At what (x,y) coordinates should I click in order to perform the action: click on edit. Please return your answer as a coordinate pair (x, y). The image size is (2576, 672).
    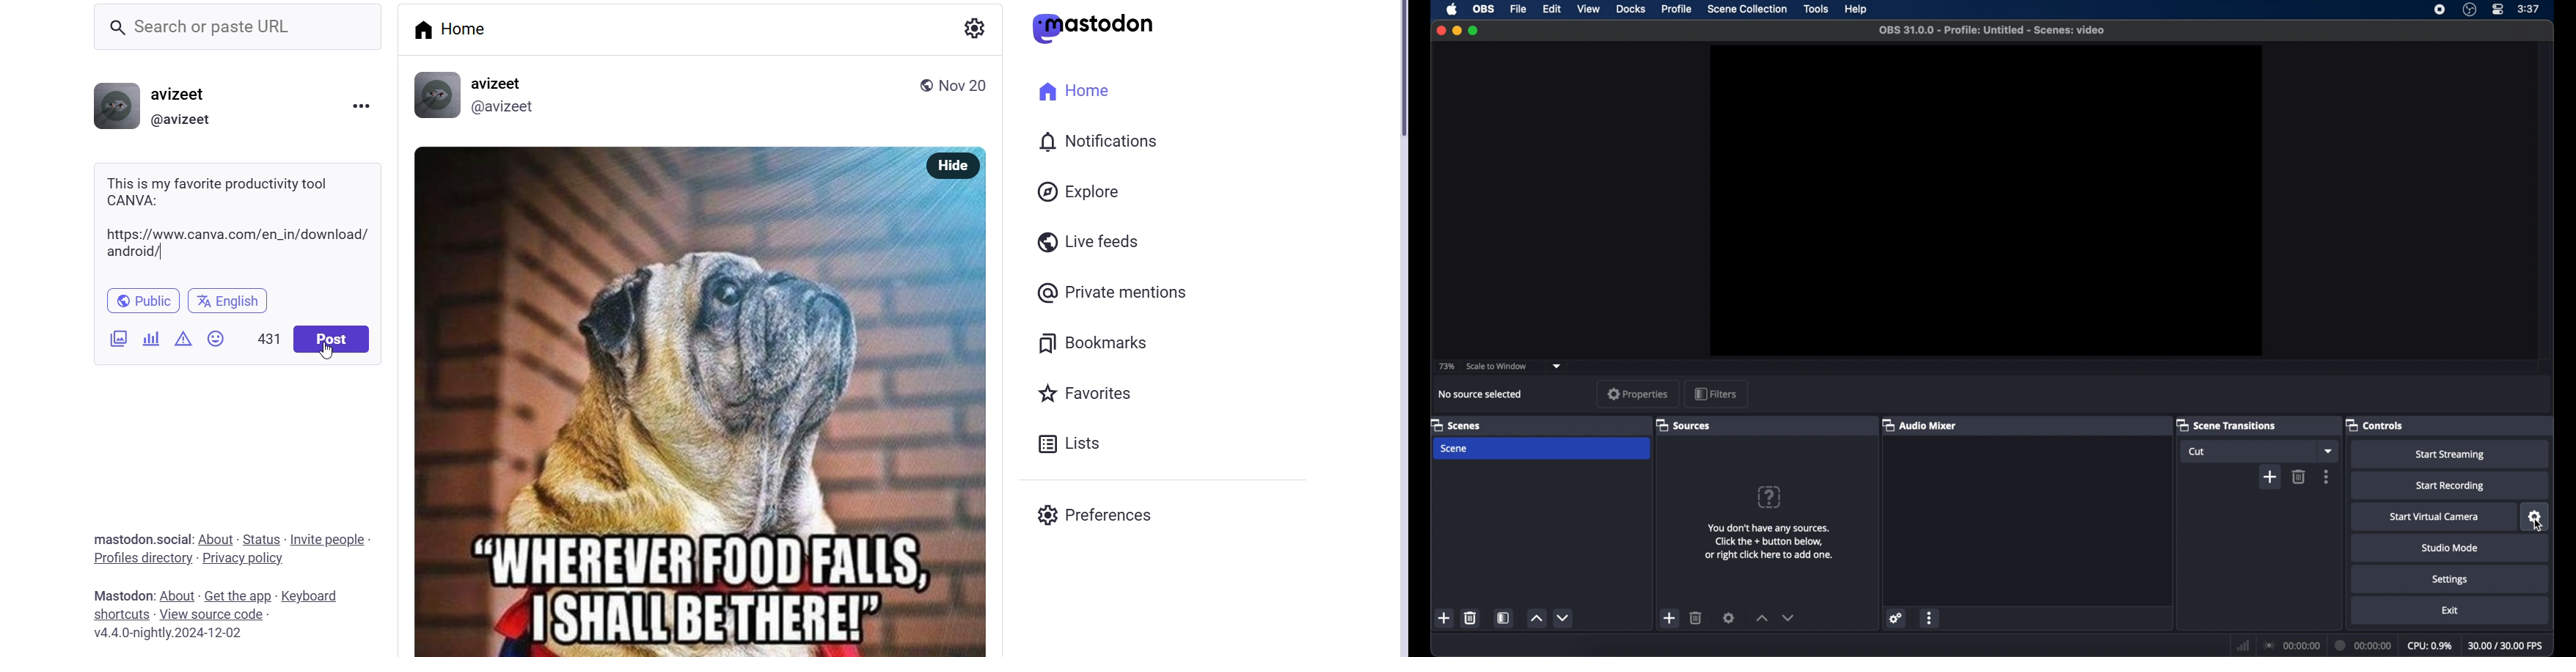
    Looking at the image, I should click on (1551, 9).